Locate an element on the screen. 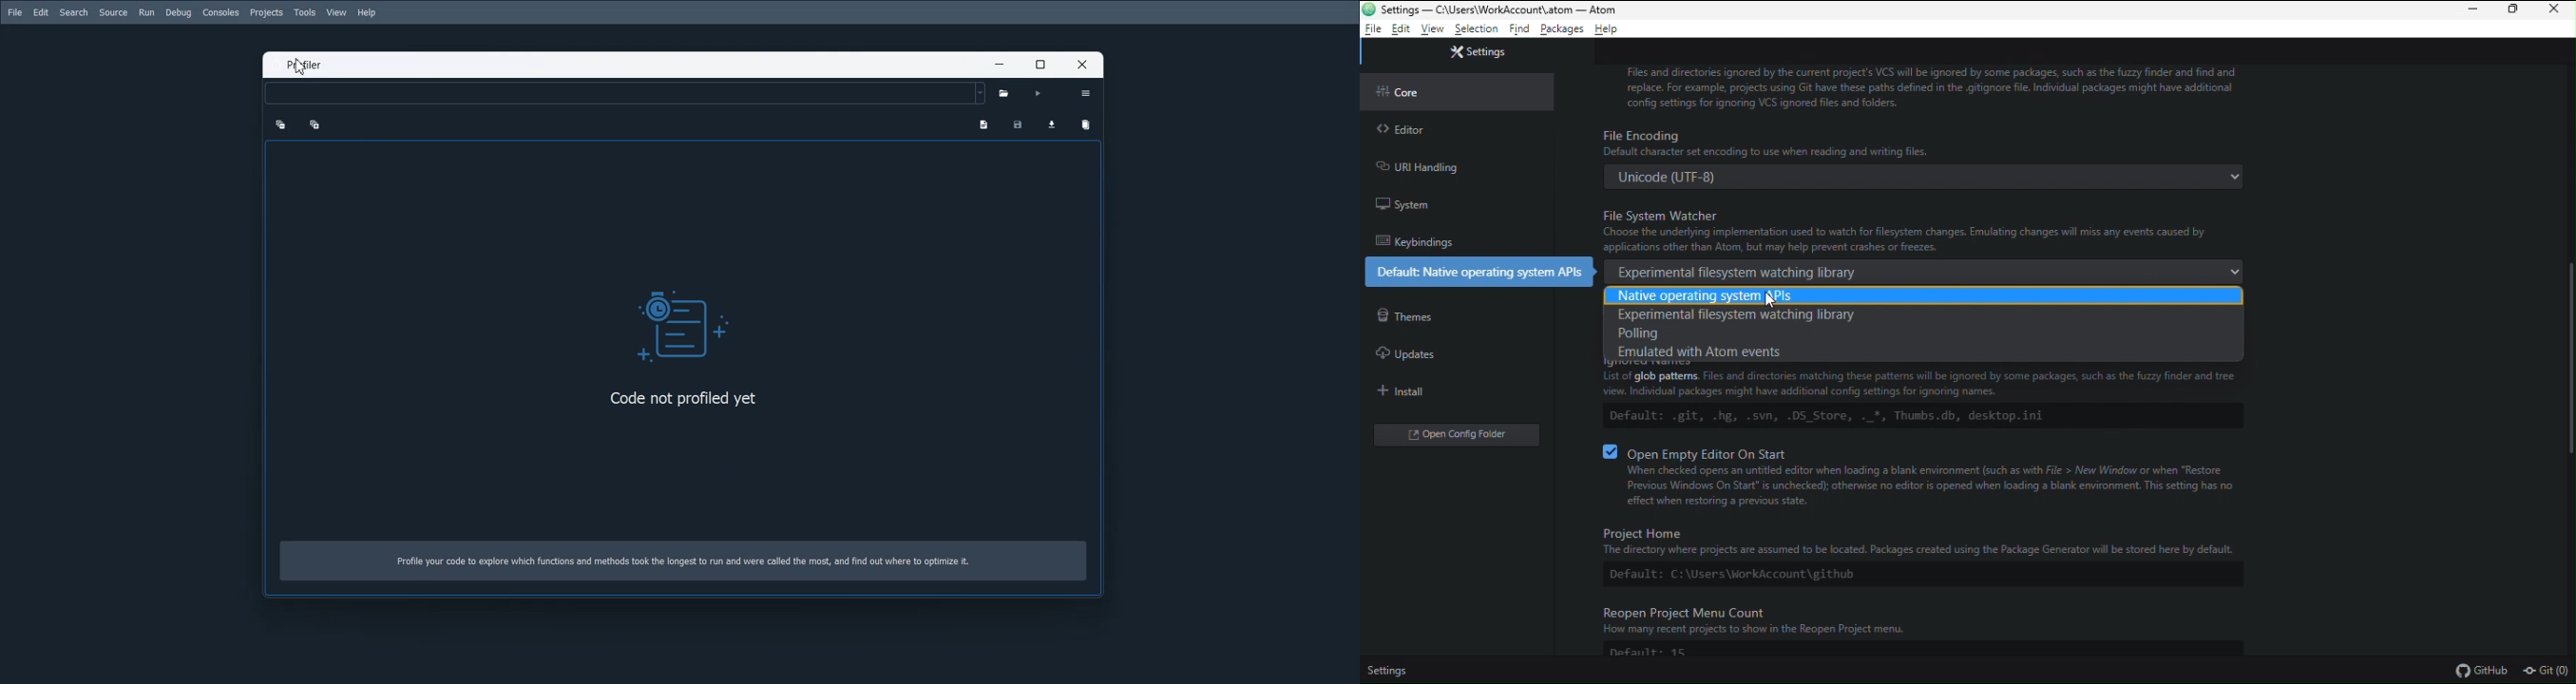 The image size is (2576, 700). Remove Vaiables is located at coordinates (1086, 125).